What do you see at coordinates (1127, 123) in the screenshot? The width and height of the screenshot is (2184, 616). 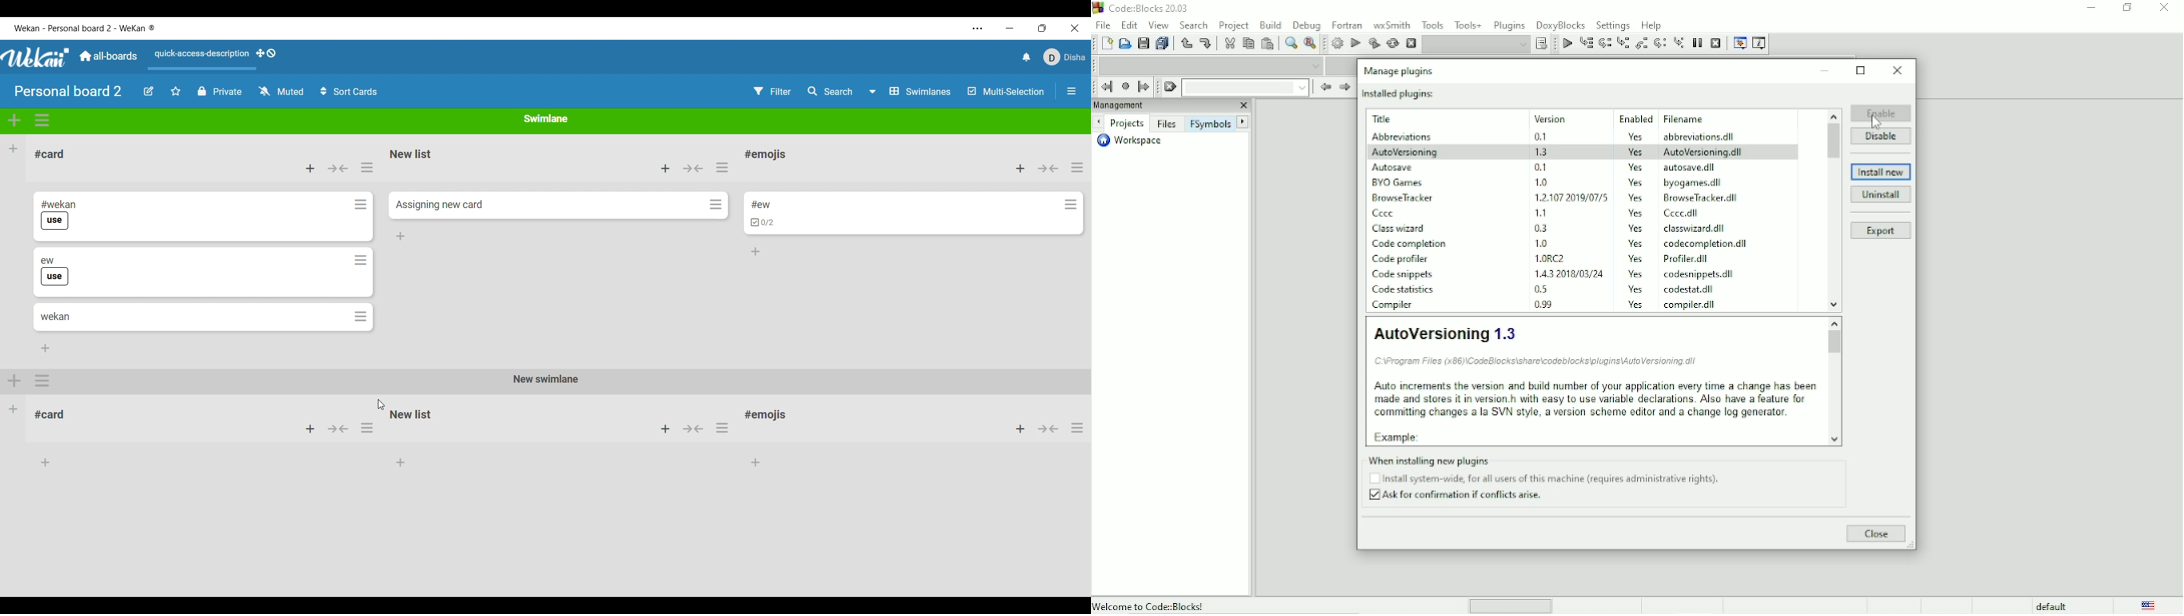 I see `Projects` at bounding box center [1127, 123].